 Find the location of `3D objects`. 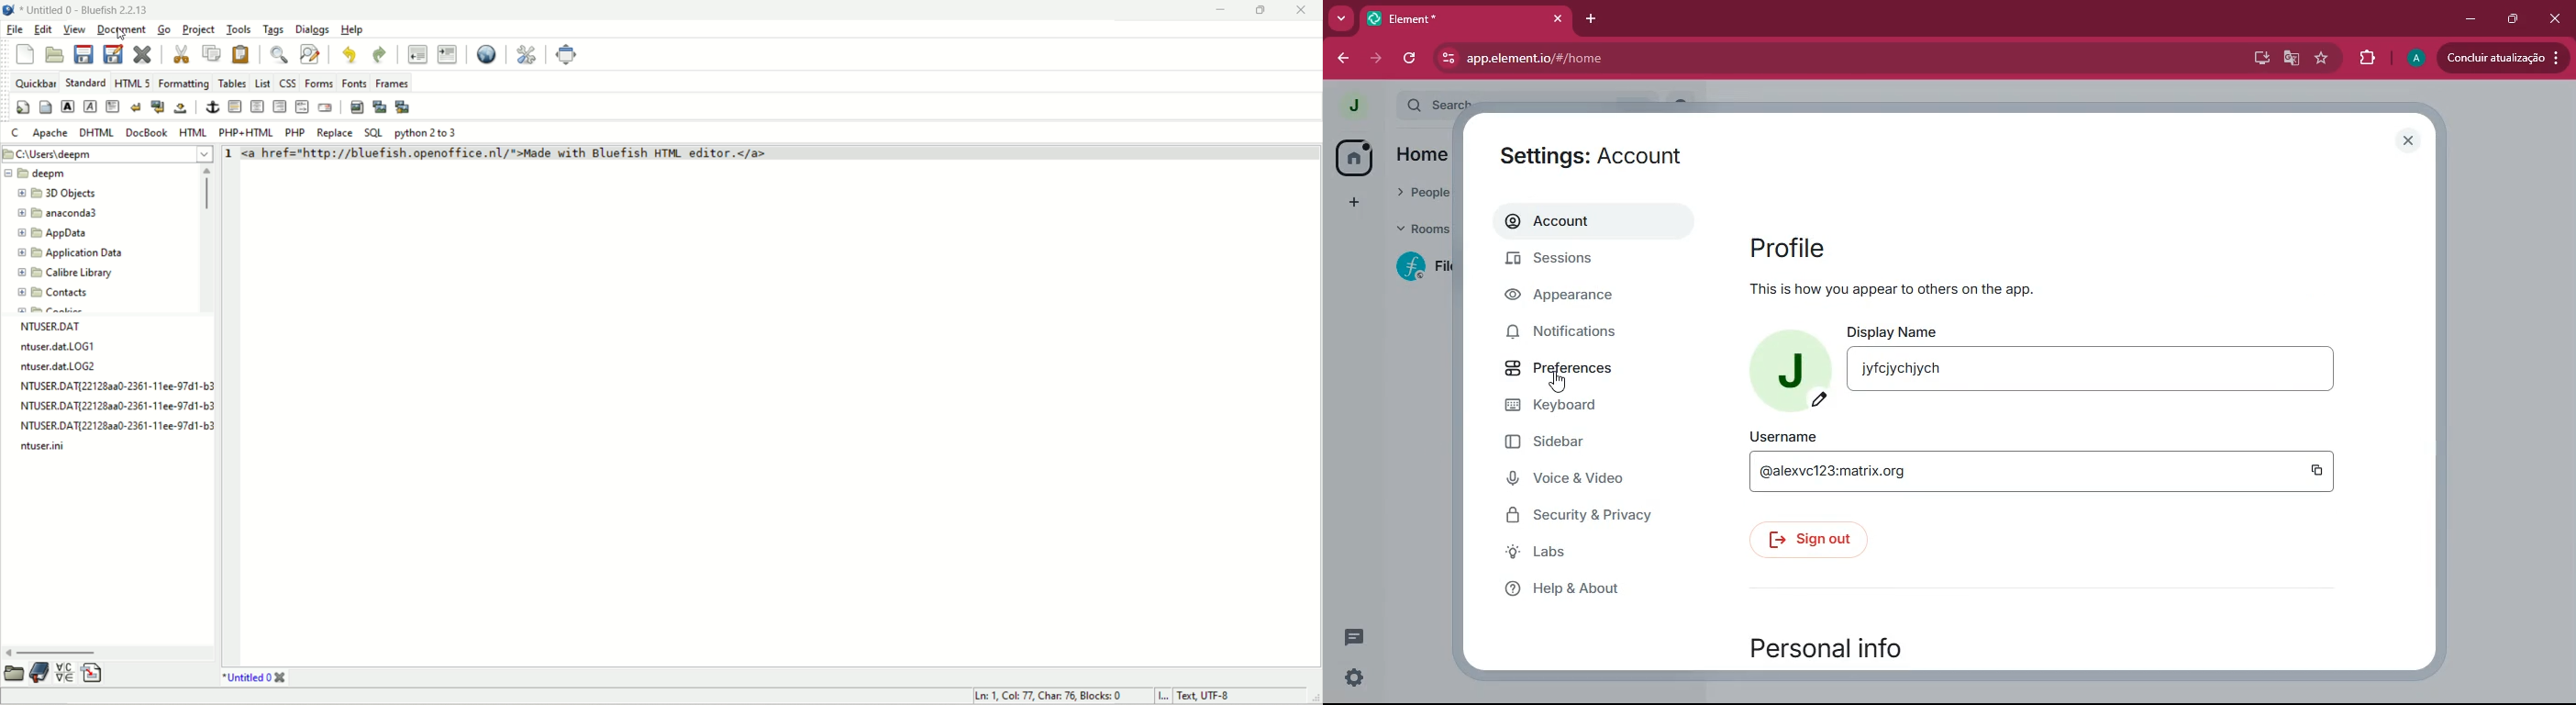

3D objects is located at coordinates (56, 192).